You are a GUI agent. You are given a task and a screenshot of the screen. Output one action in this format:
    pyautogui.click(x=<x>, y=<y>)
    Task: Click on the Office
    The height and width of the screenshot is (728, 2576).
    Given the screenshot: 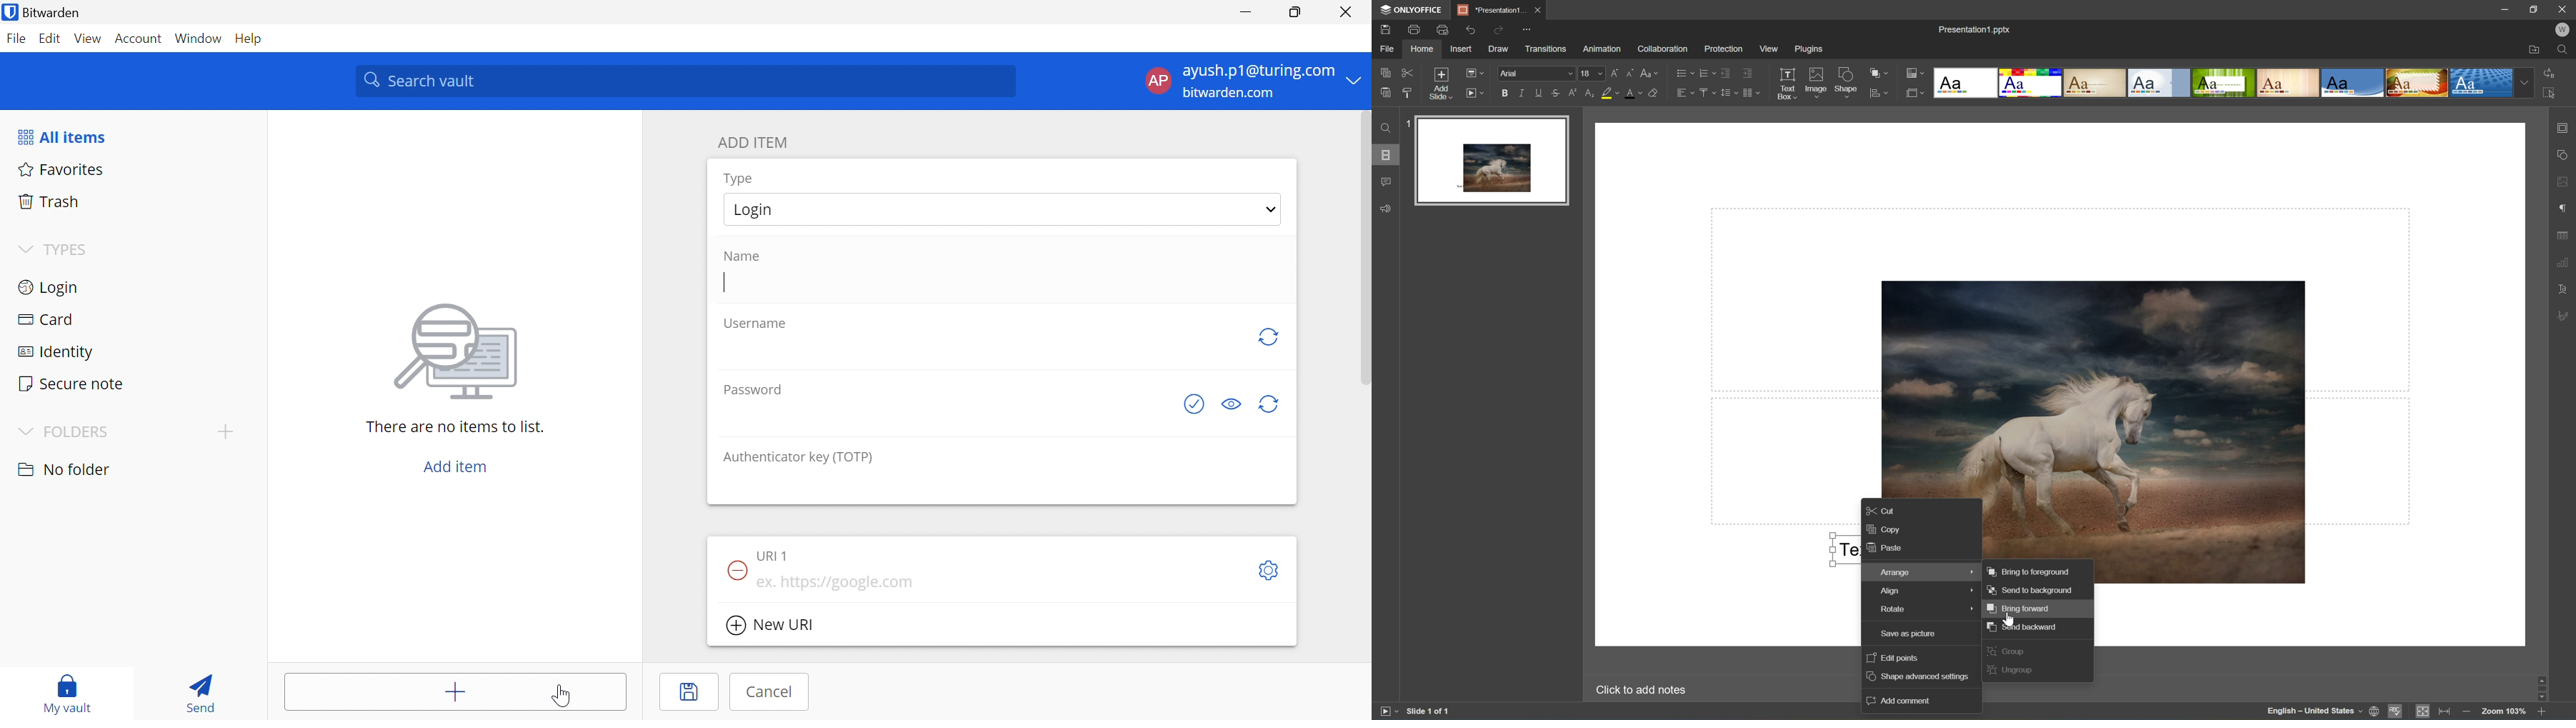 What is the action you would take?
    pyautogui.click(x=2353, y=82)
    